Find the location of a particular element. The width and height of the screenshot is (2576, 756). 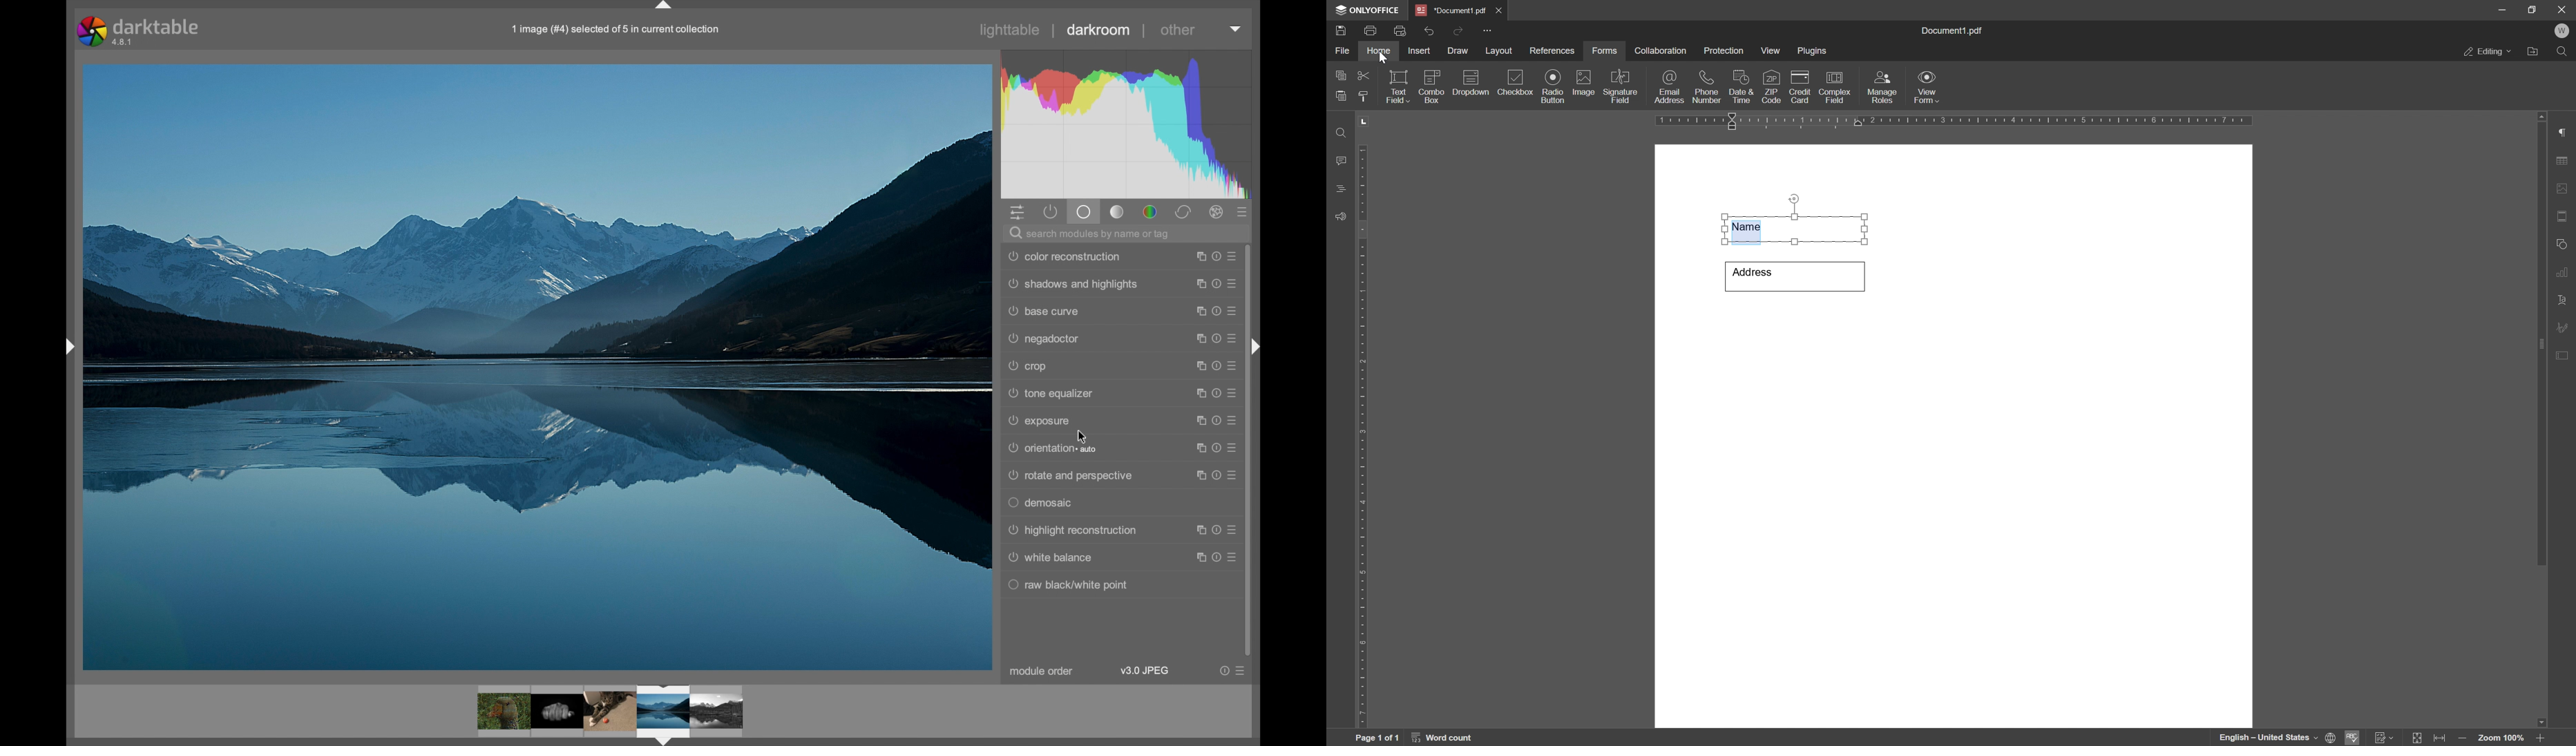

histogram is located at coordinates (1125, 123).